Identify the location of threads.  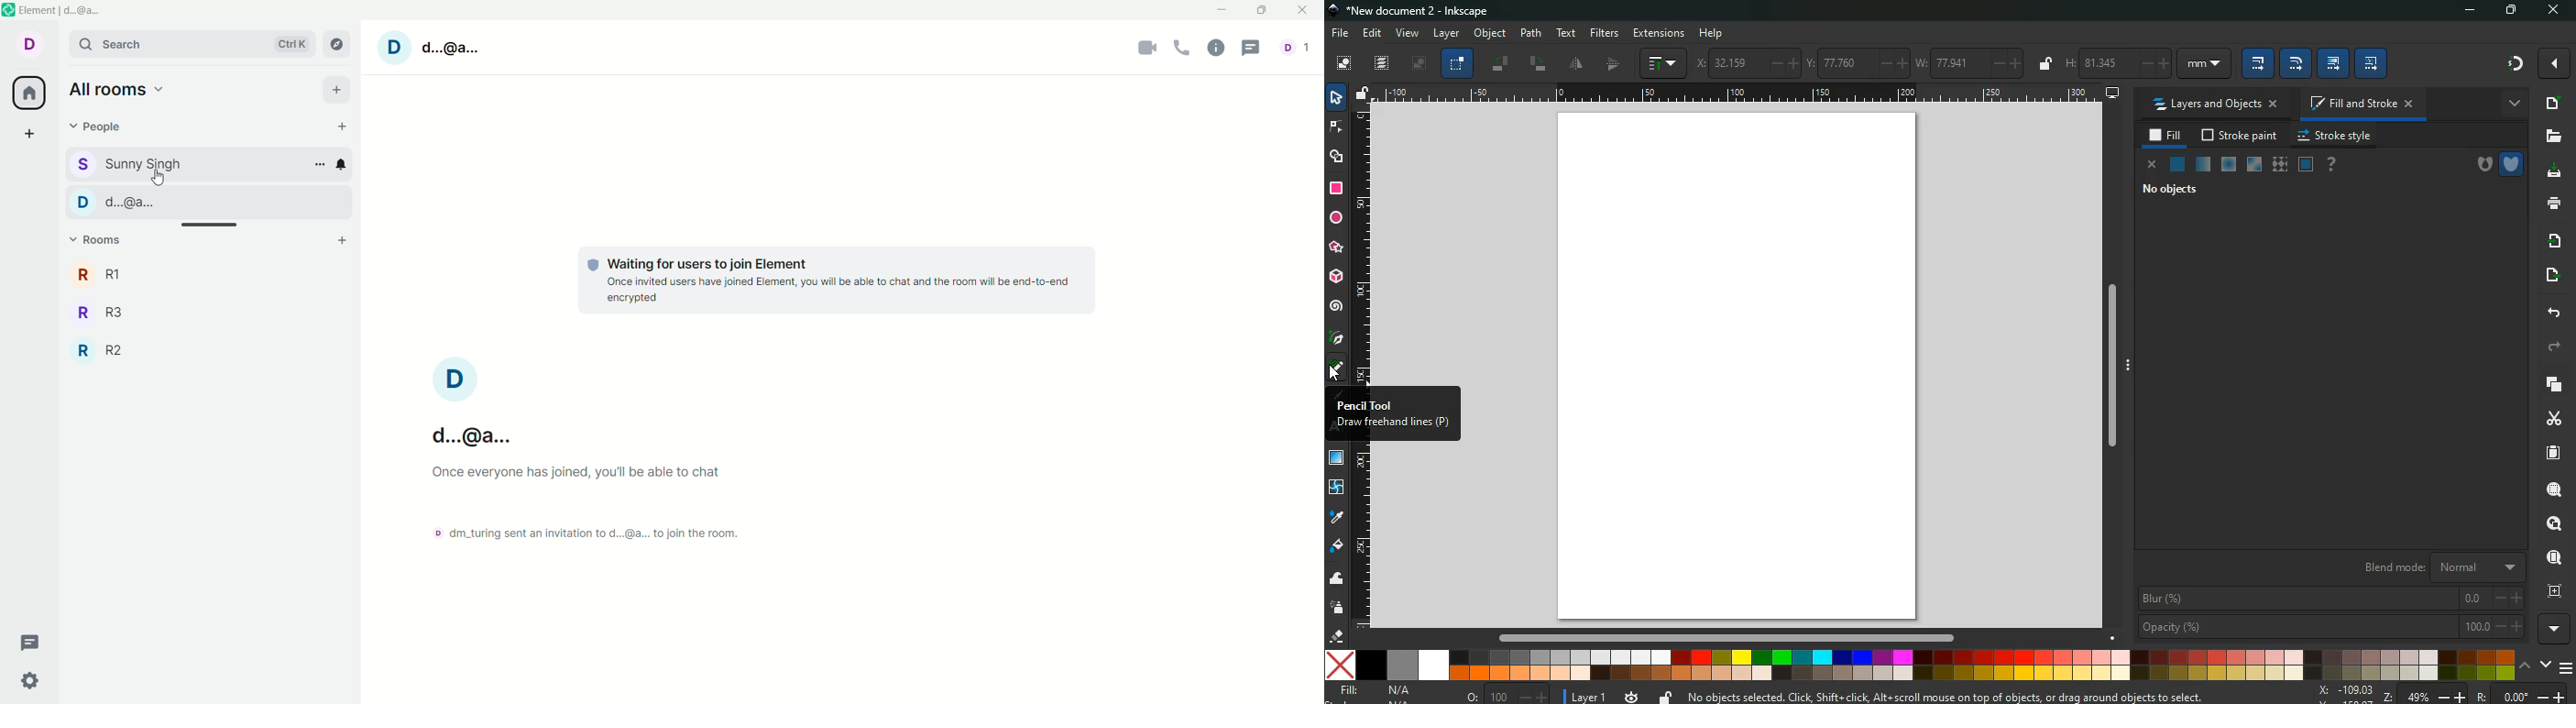
(31, 644).